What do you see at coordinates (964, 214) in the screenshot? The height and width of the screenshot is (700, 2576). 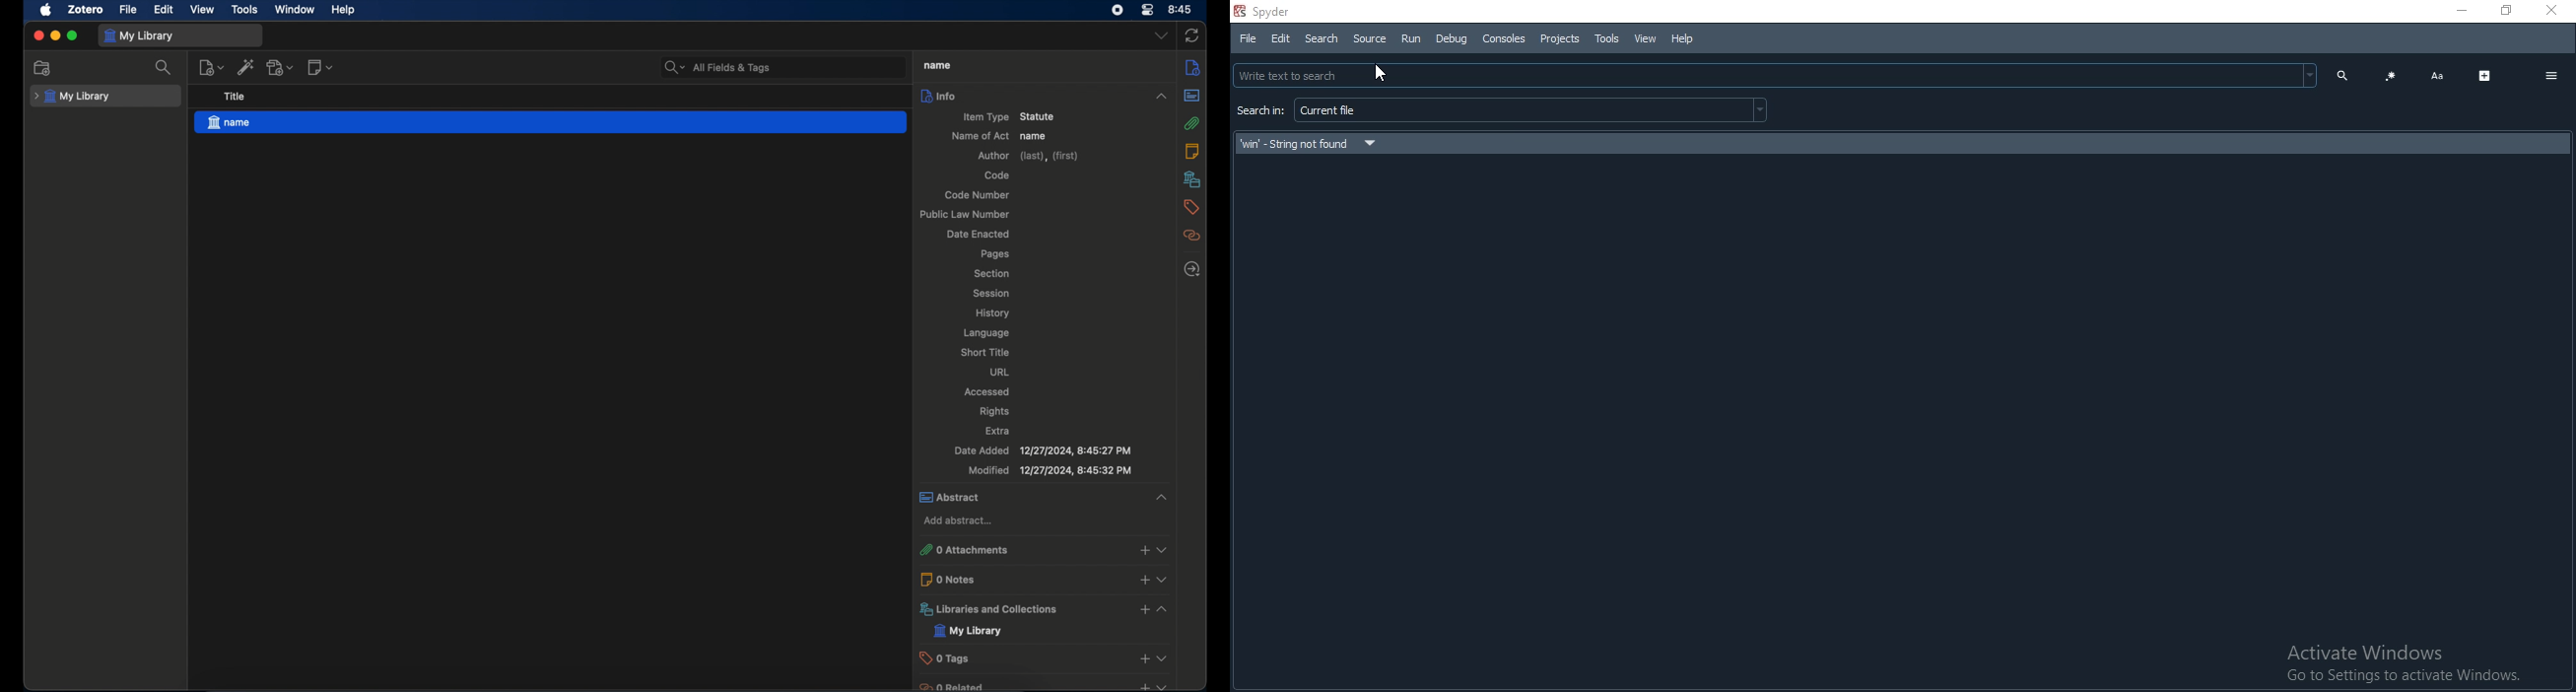 I see `public law number` at bounding box center [964, 214].